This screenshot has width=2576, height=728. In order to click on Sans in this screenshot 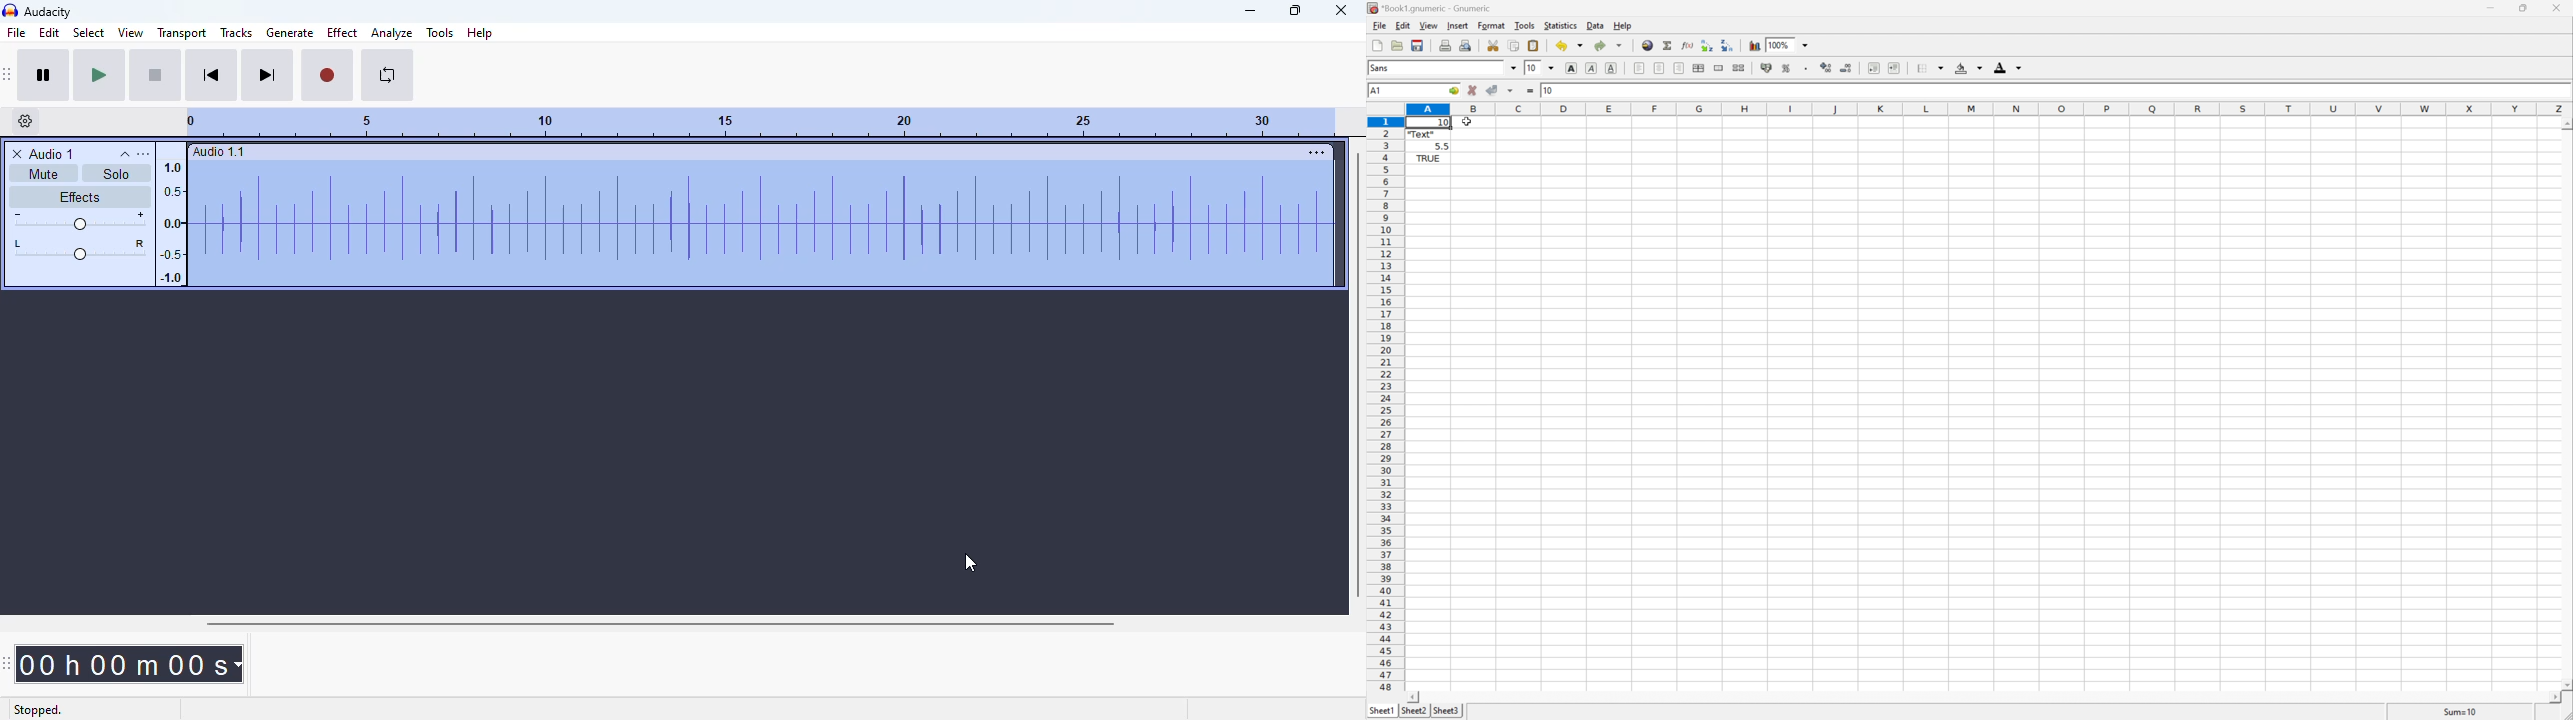, I will do `click(1381, 67)`.